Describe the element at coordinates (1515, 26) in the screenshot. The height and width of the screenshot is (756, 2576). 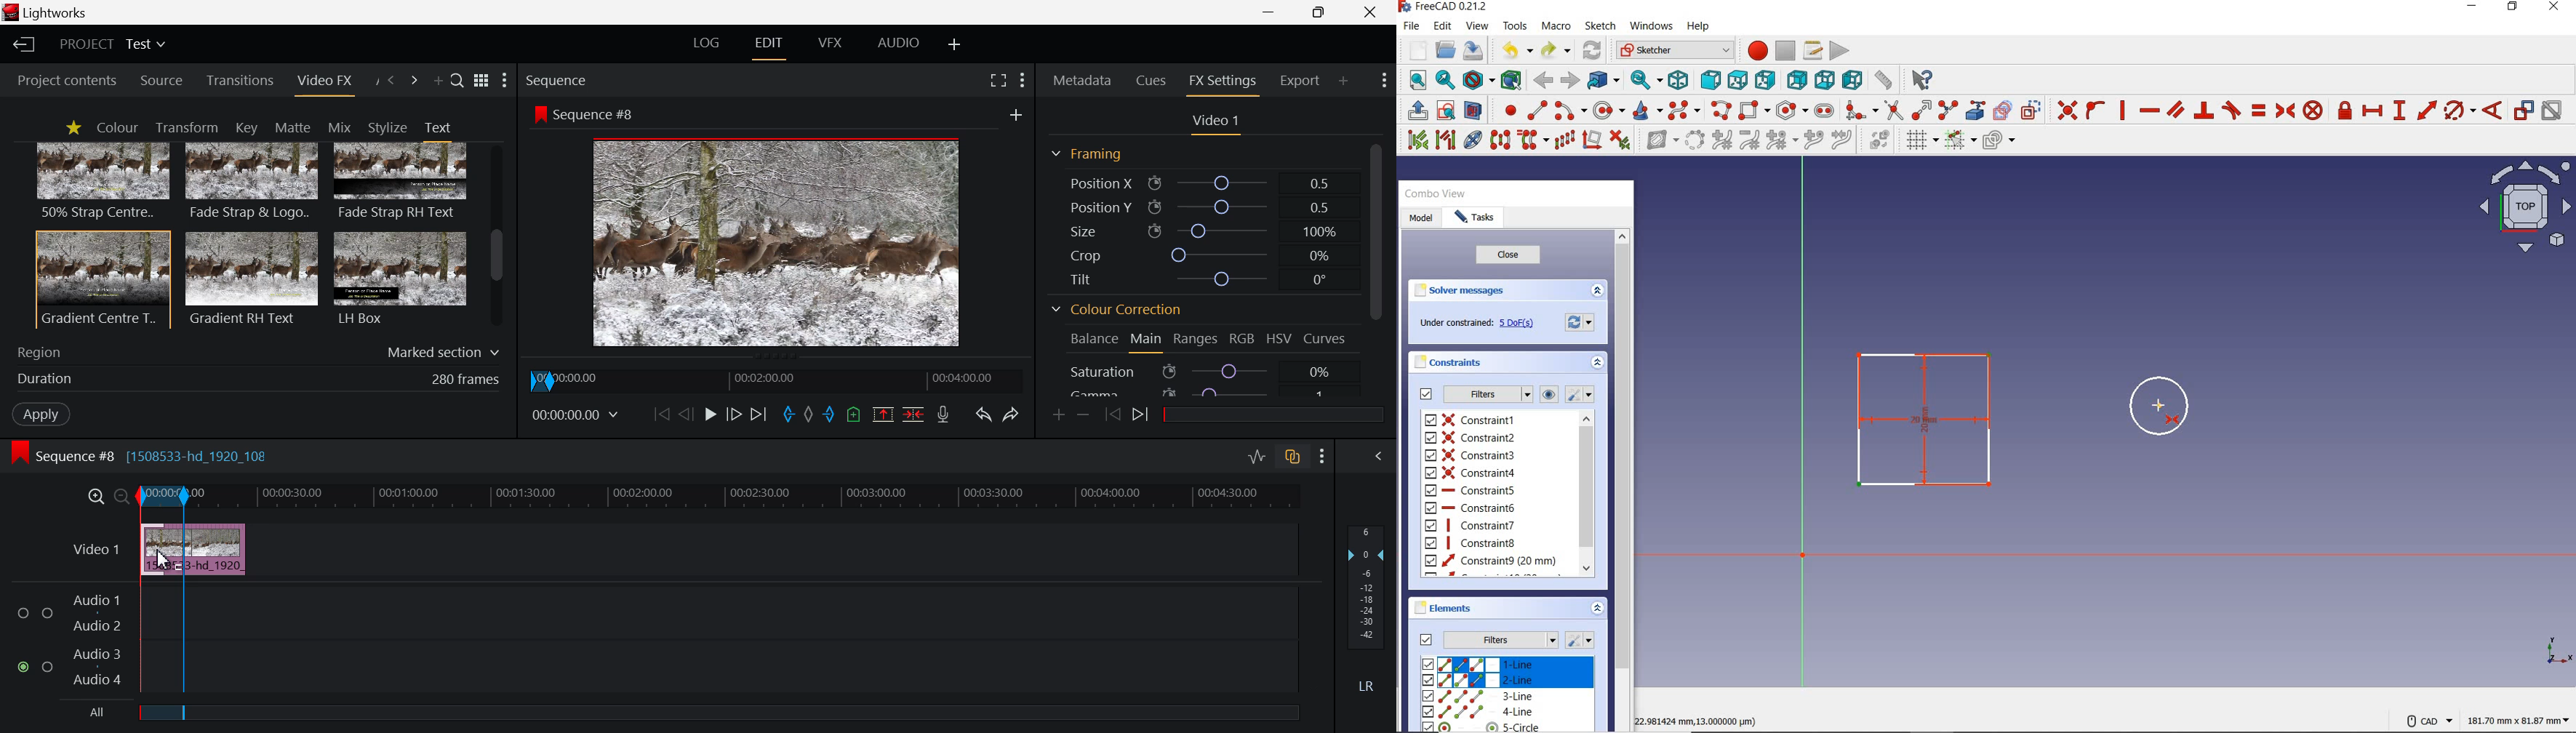
I see `tools` at that location.